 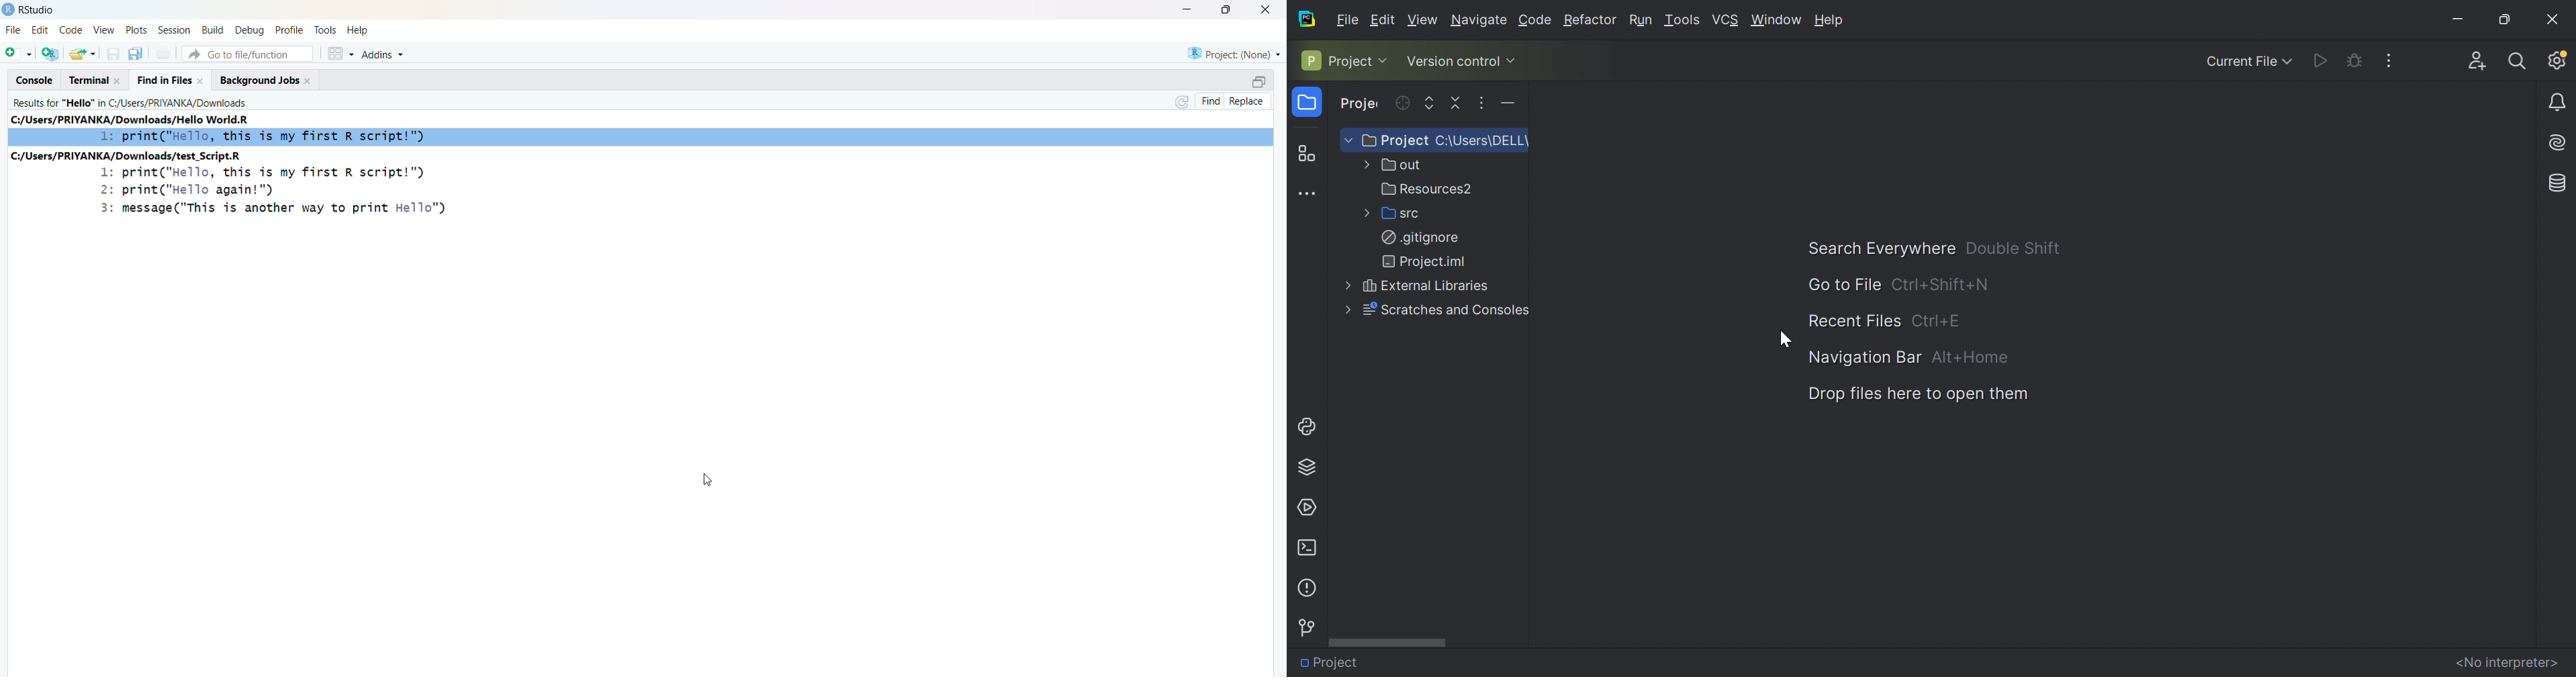 I want to click on minimise, so click(x=1189, y=8).